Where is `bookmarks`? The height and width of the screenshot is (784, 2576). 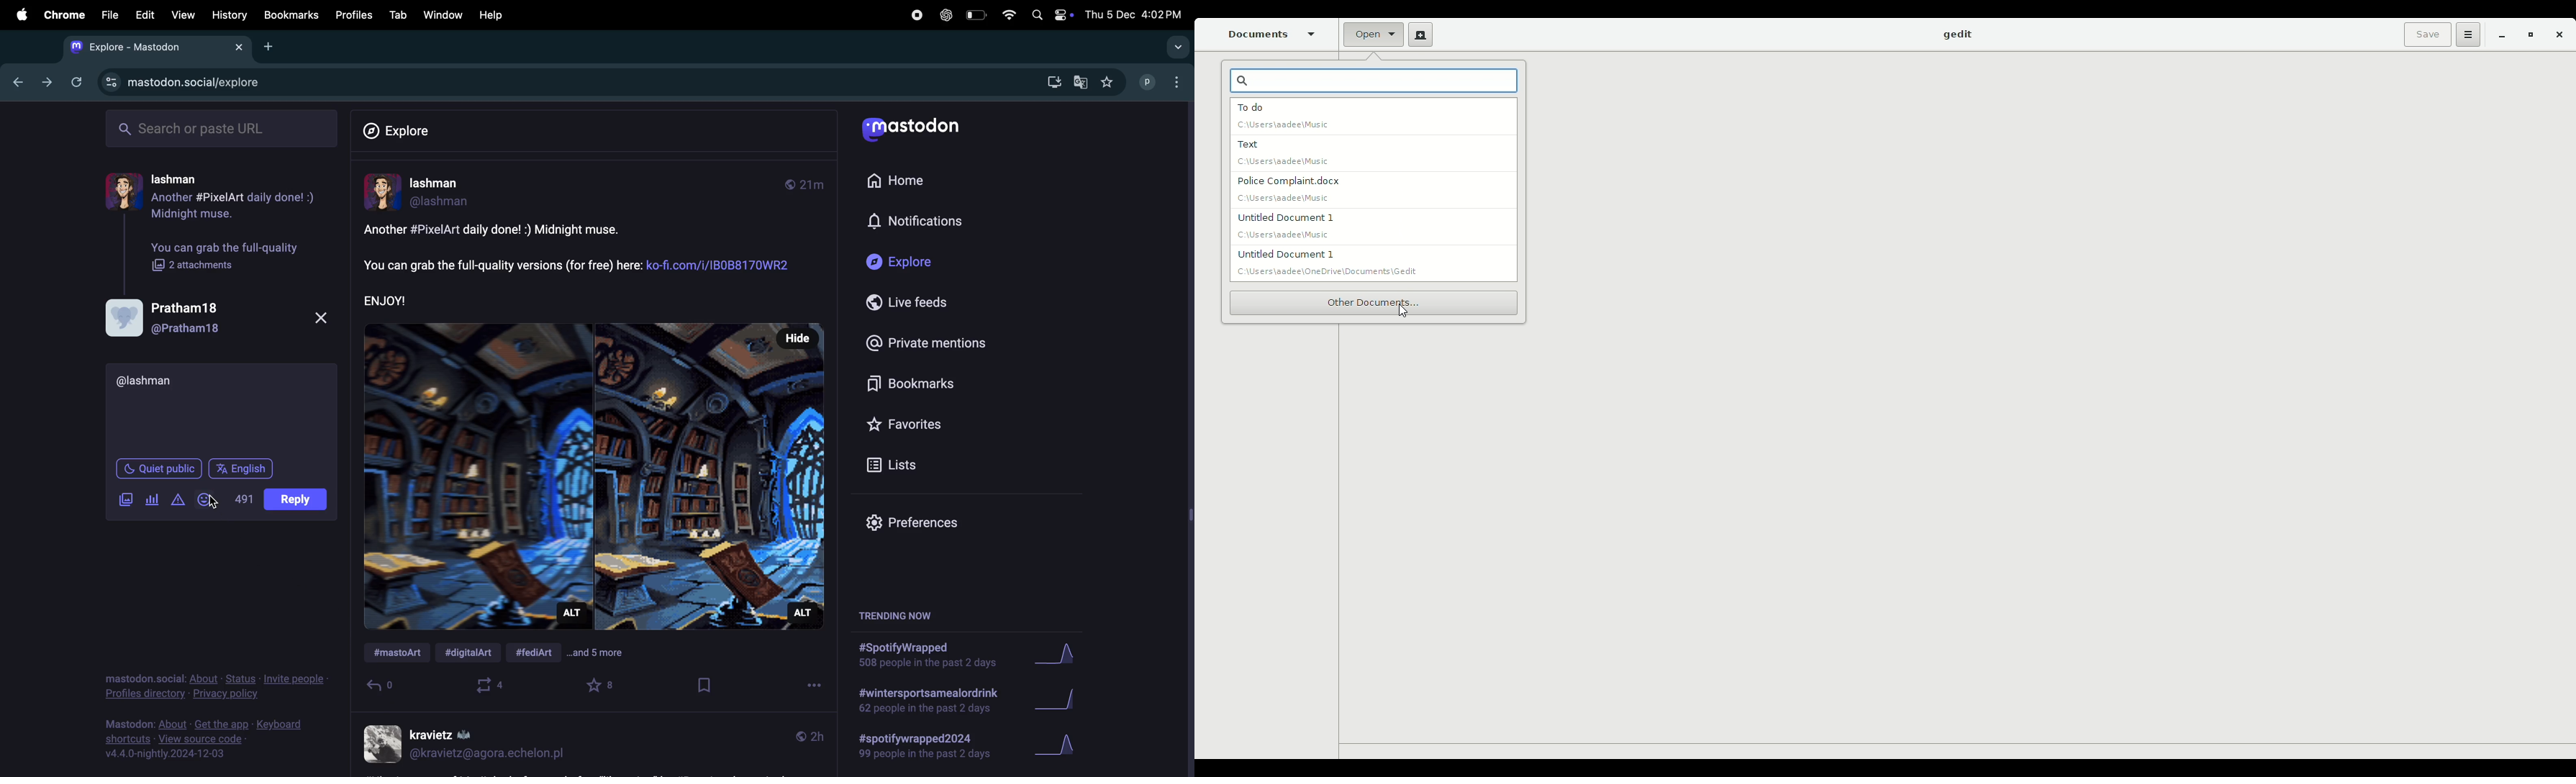 bookmarks is located at coordinates (291, 15).